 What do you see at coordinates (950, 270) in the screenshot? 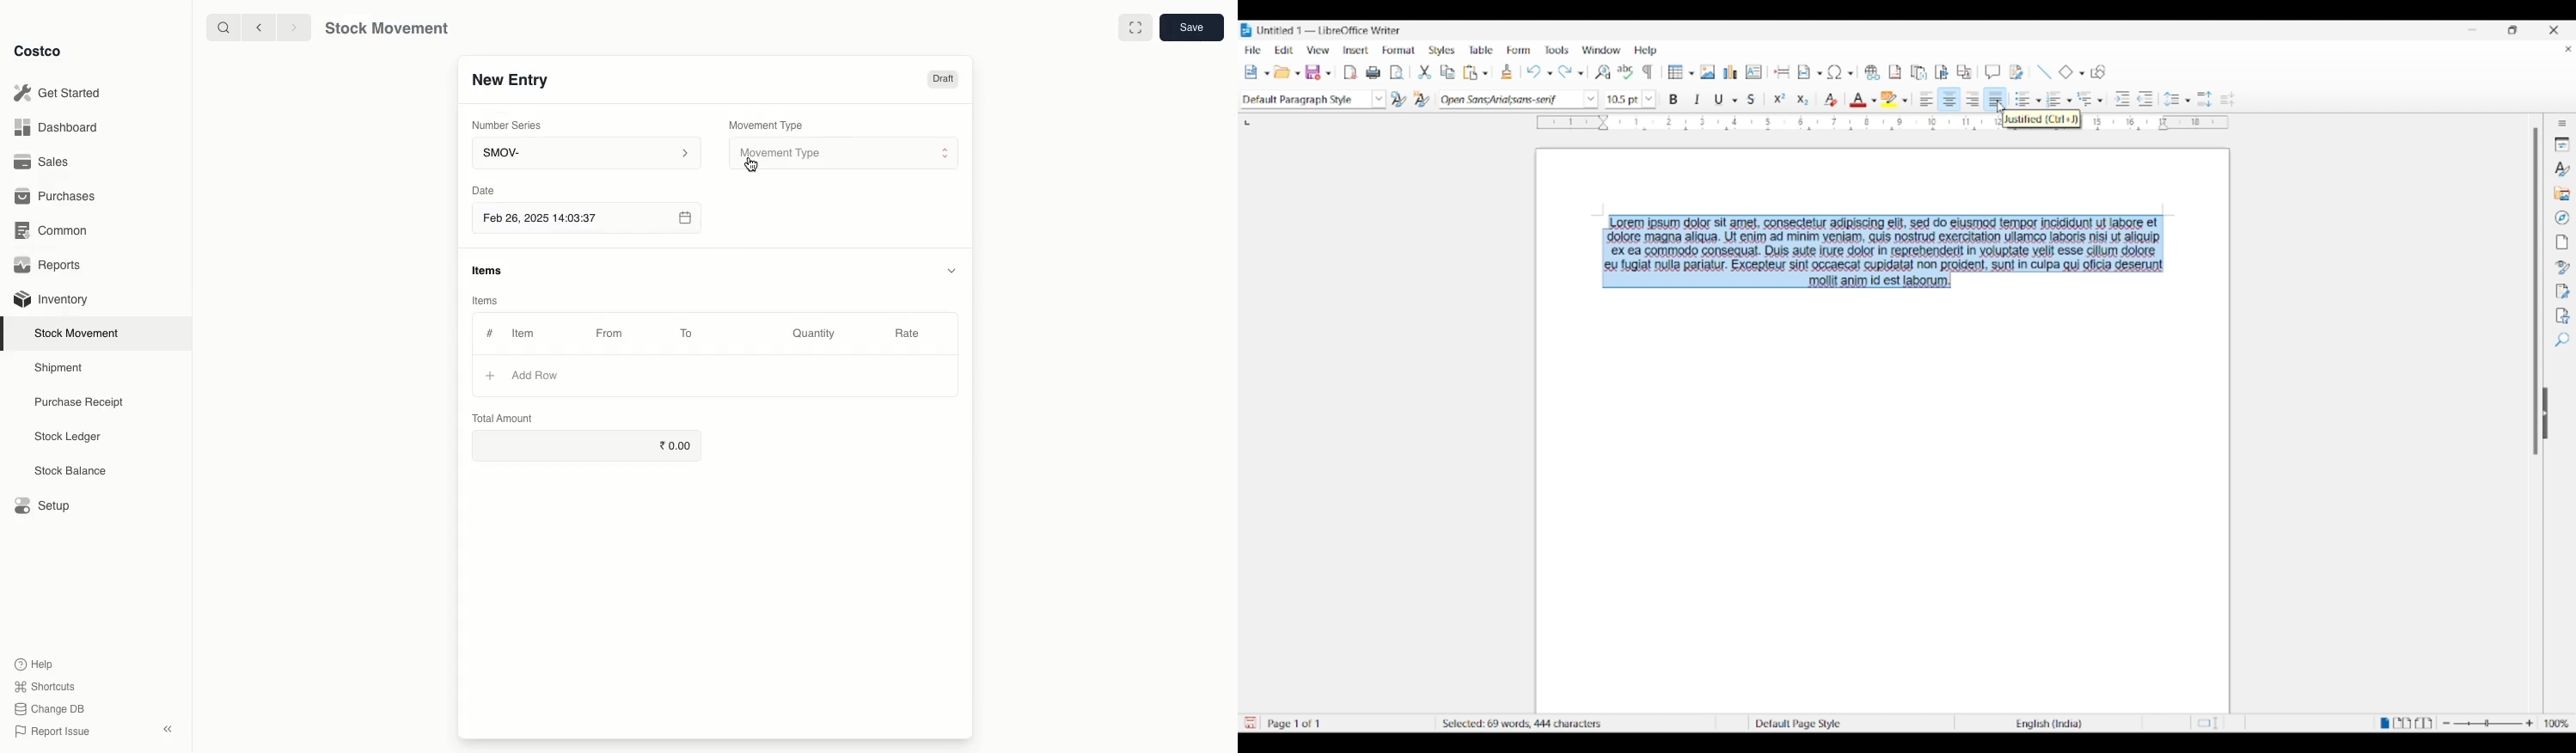
I see `hide` at bounding box center [950, 270].